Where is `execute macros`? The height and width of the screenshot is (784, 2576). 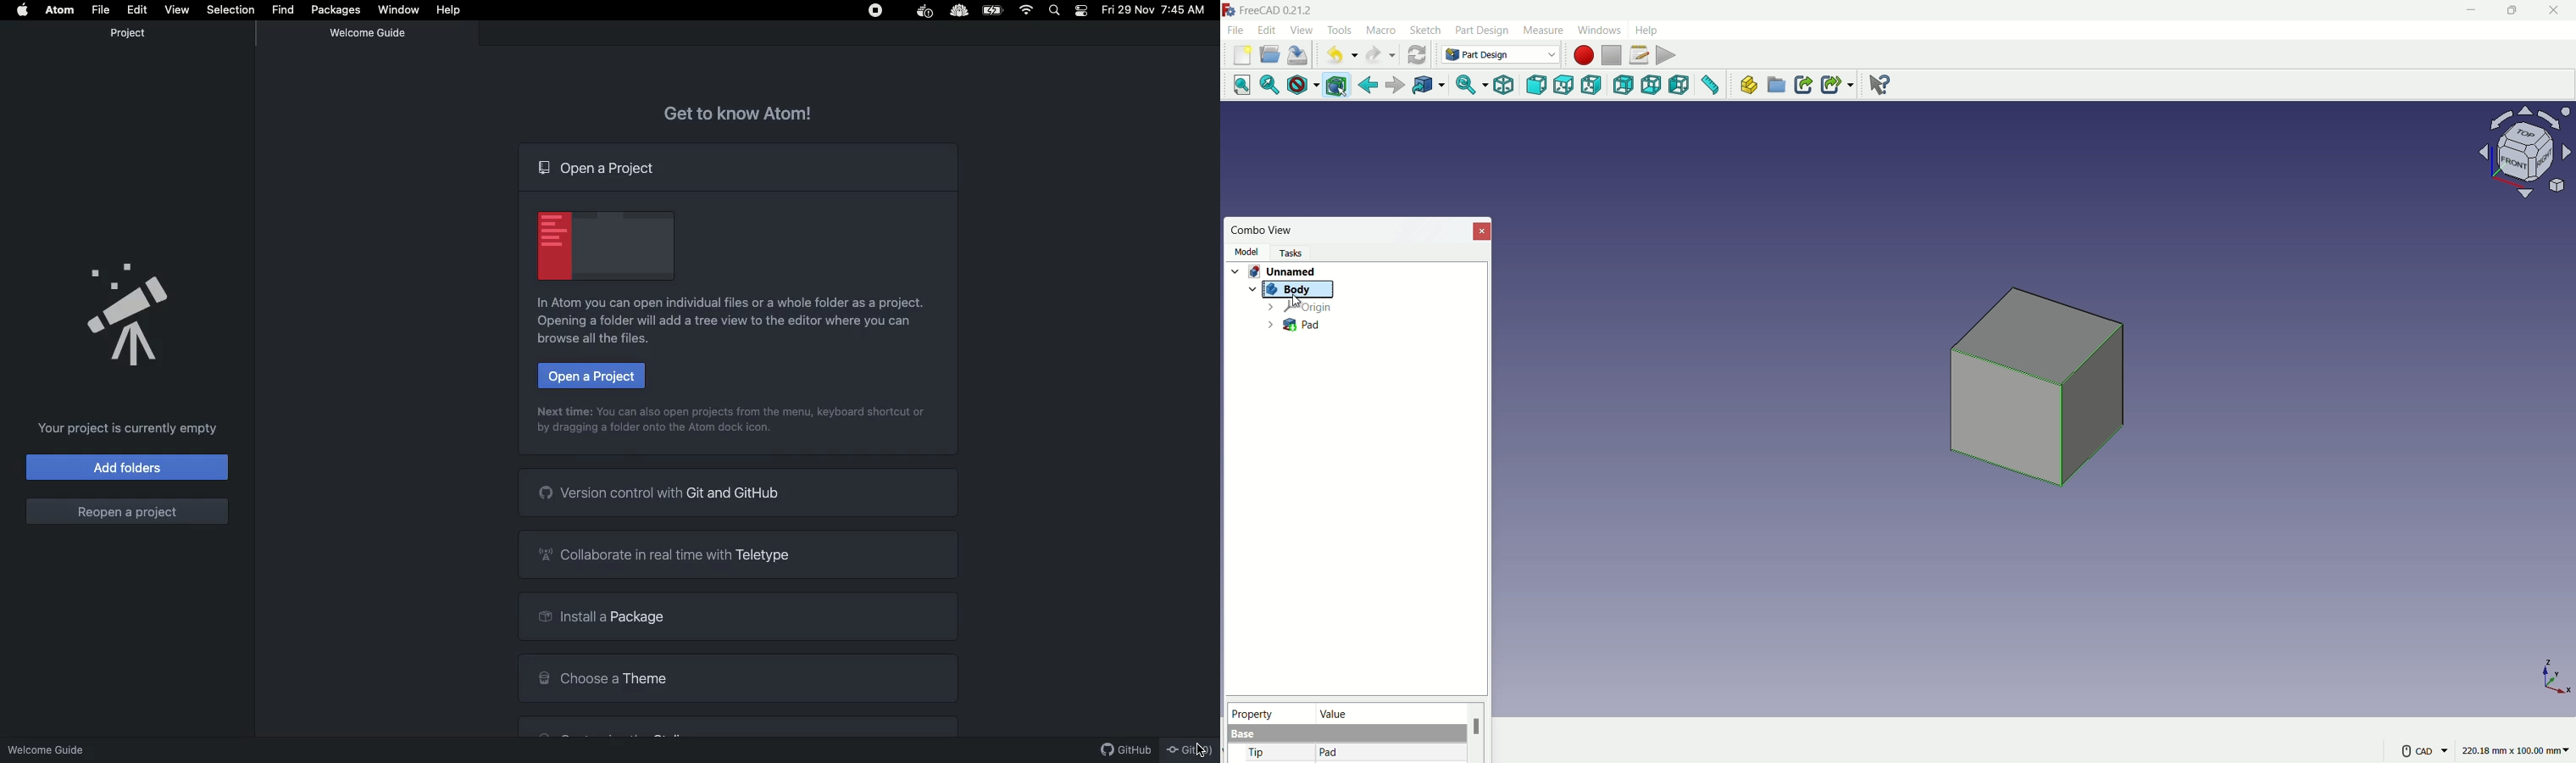 execute macros is located at coordinates (1667, 54).